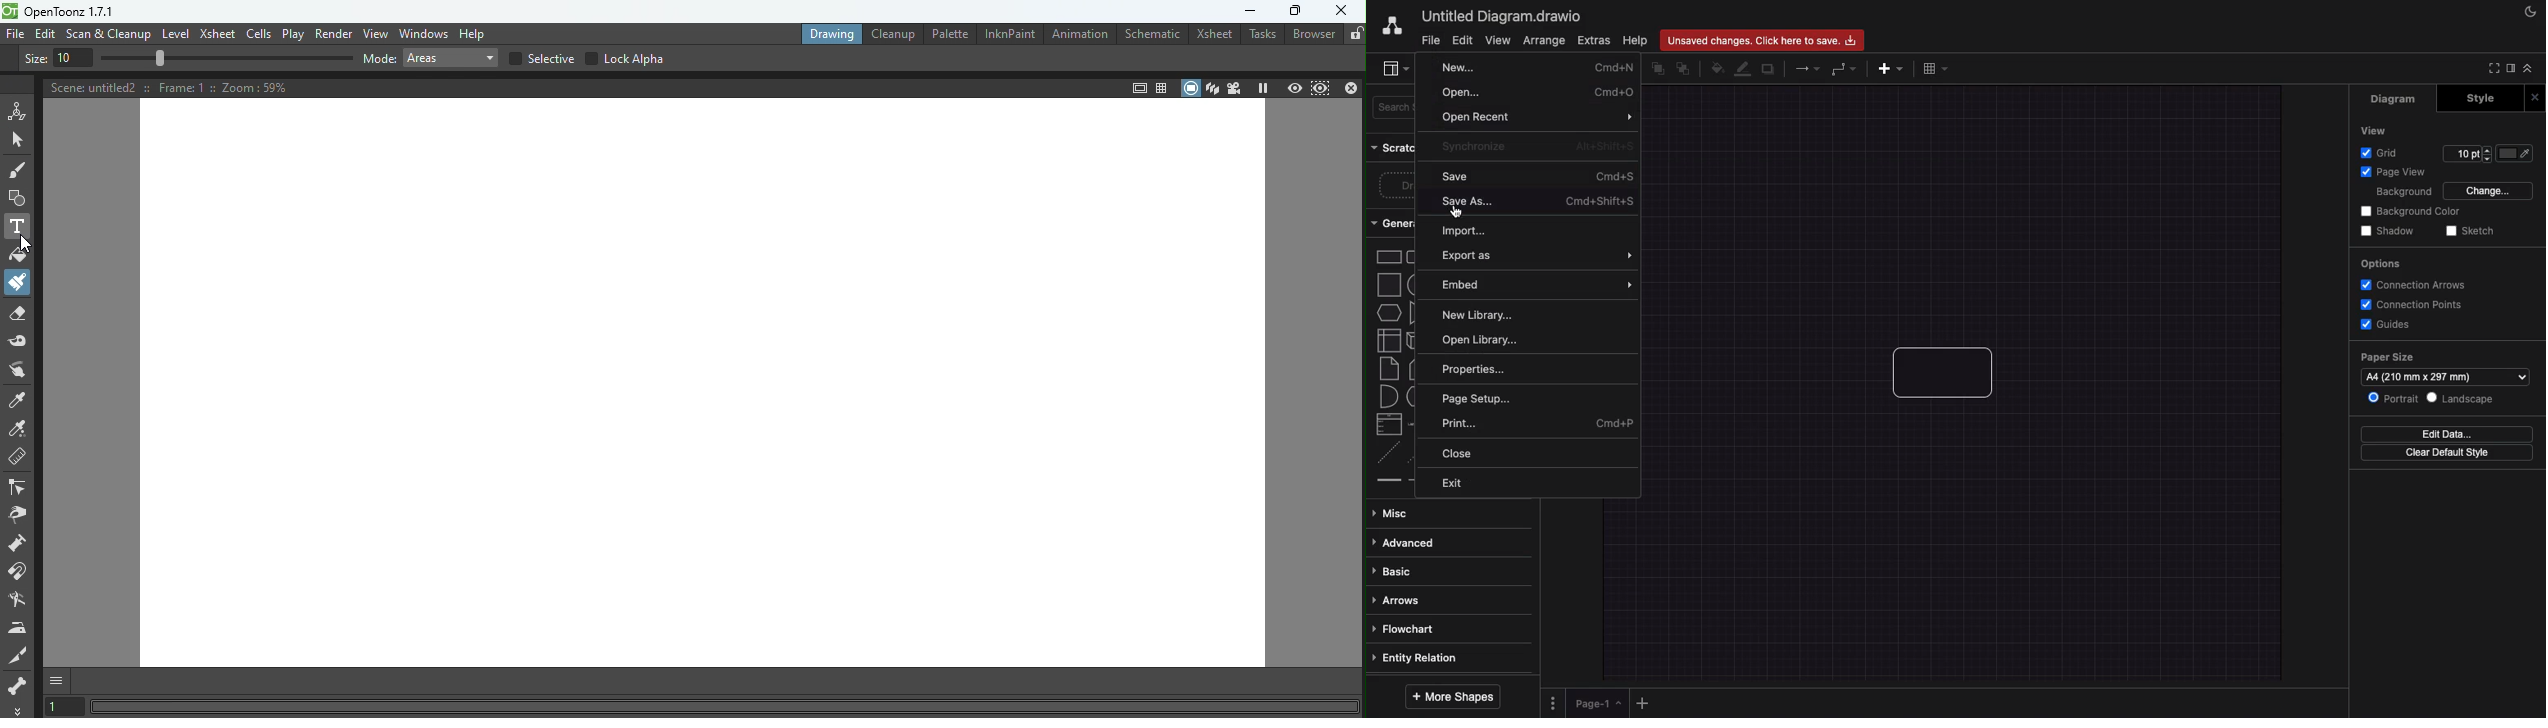  What do you see at coordinates (1745, 70) in the screenshot?
I see `Line color` at bounding box center [1745, 70].